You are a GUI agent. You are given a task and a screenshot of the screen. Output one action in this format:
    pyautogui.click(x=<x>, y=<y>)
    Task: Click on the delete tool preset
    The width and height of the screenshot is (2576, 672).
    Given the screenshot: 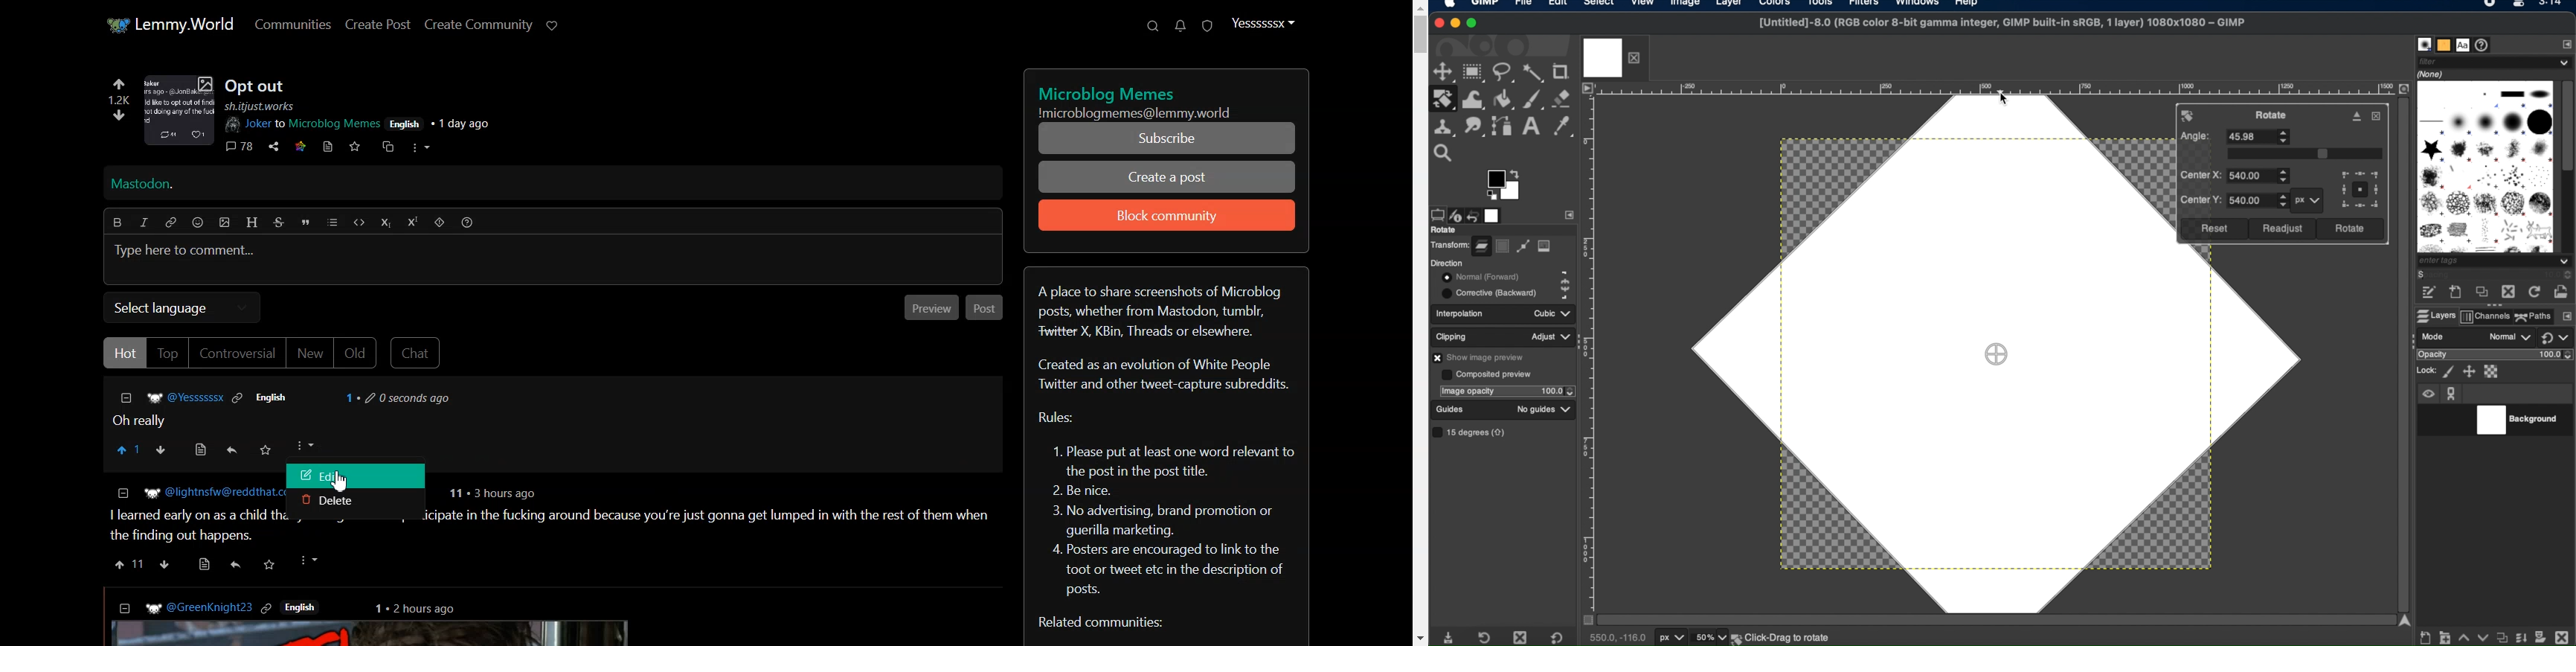 What is the action you would take?
    pyautogui.click(x=1521, y=637)
    